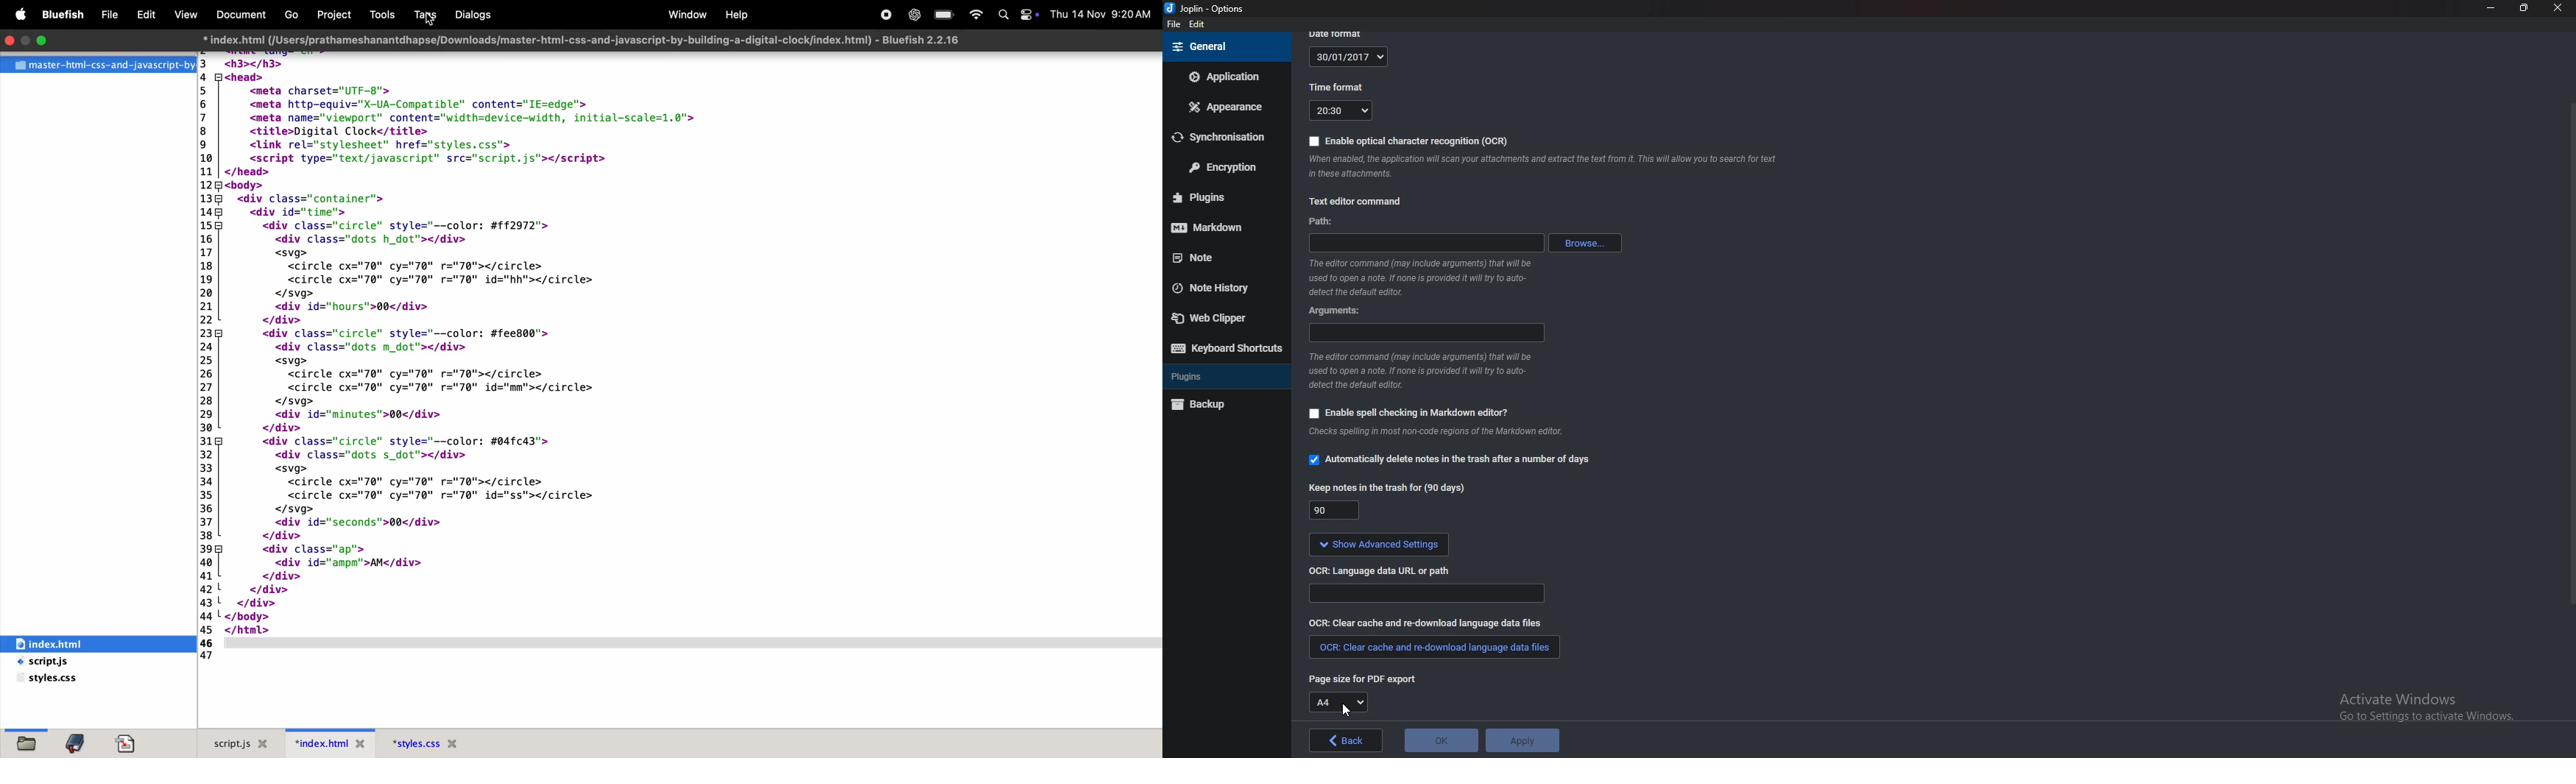 The image size is (2576, 784). What do you see at coordinates (146, 16) in the screenshot?
I see `Edit` at bounding box center [146, 16].